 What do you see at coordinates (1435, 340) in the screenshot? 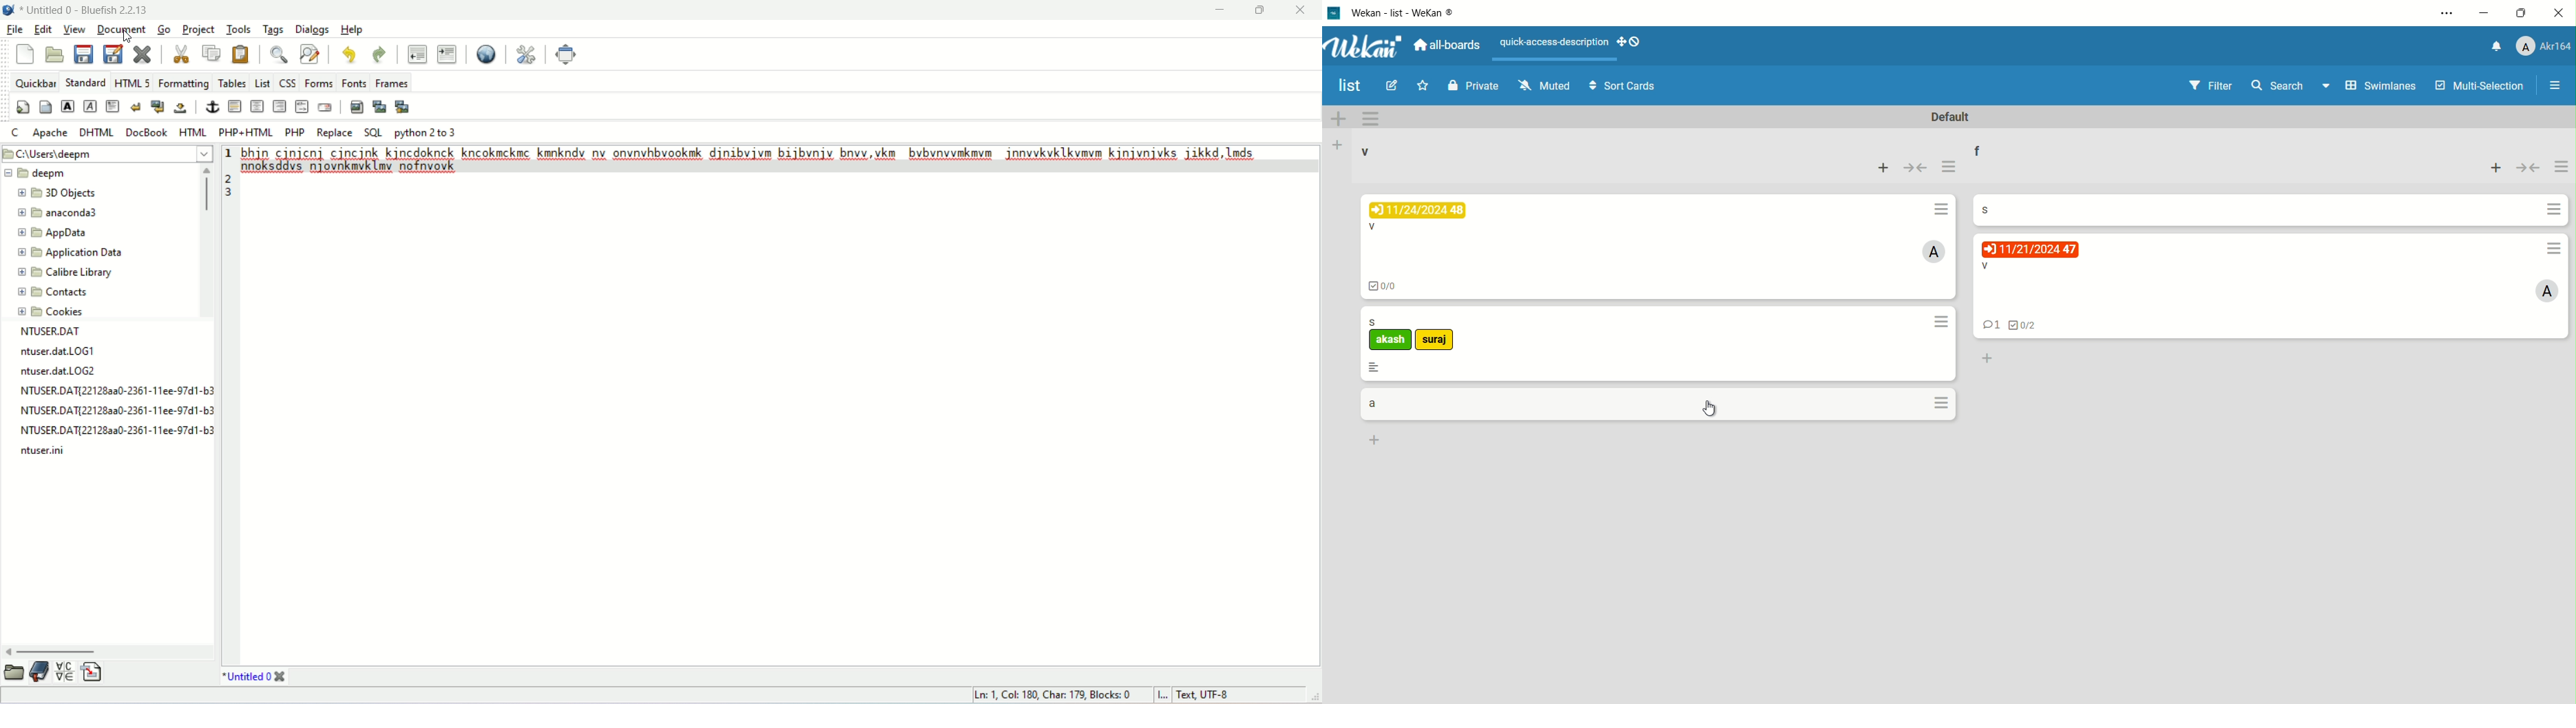
I see `suraj` at bounding box center [1435, 340].